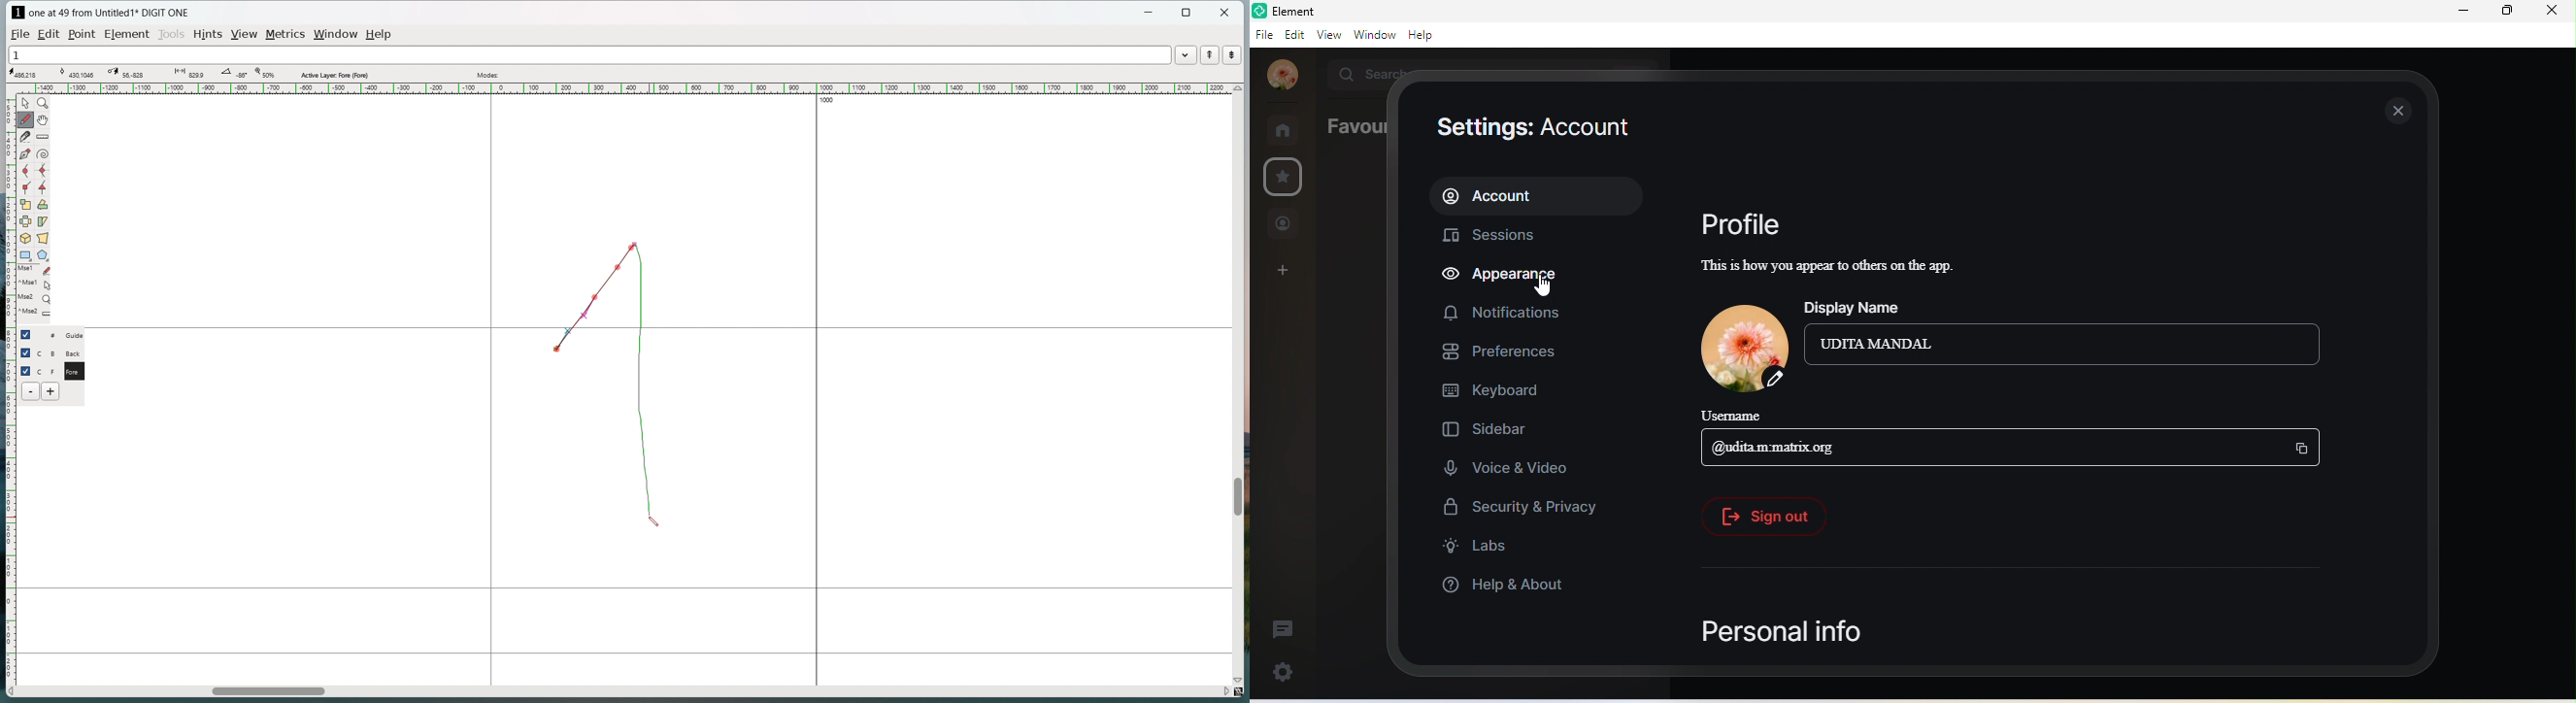  What do you see at coordinates (1503, 587) in the screenshot?
I see `help and about` at bounding box center [1503, 587].